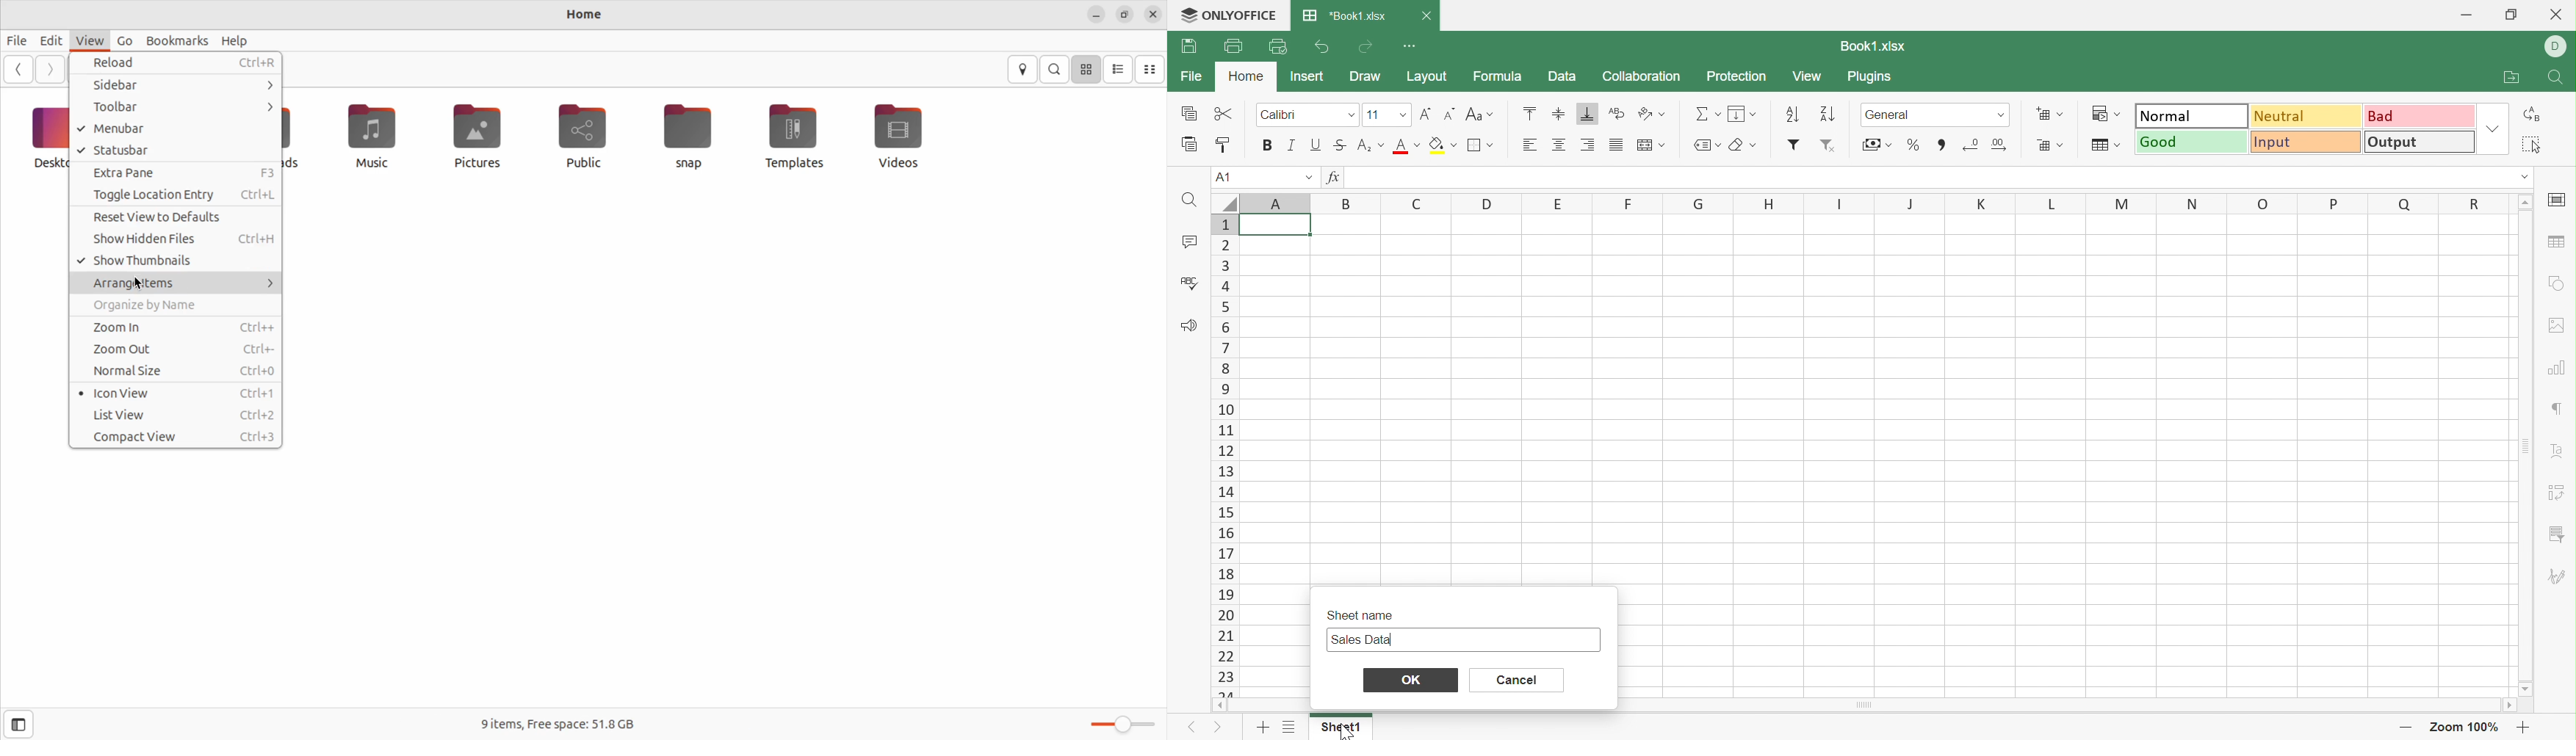  What do you see at coordinates (2193, 142) in the screenshot?
I see `Good` at bounding box center [2193, 142].